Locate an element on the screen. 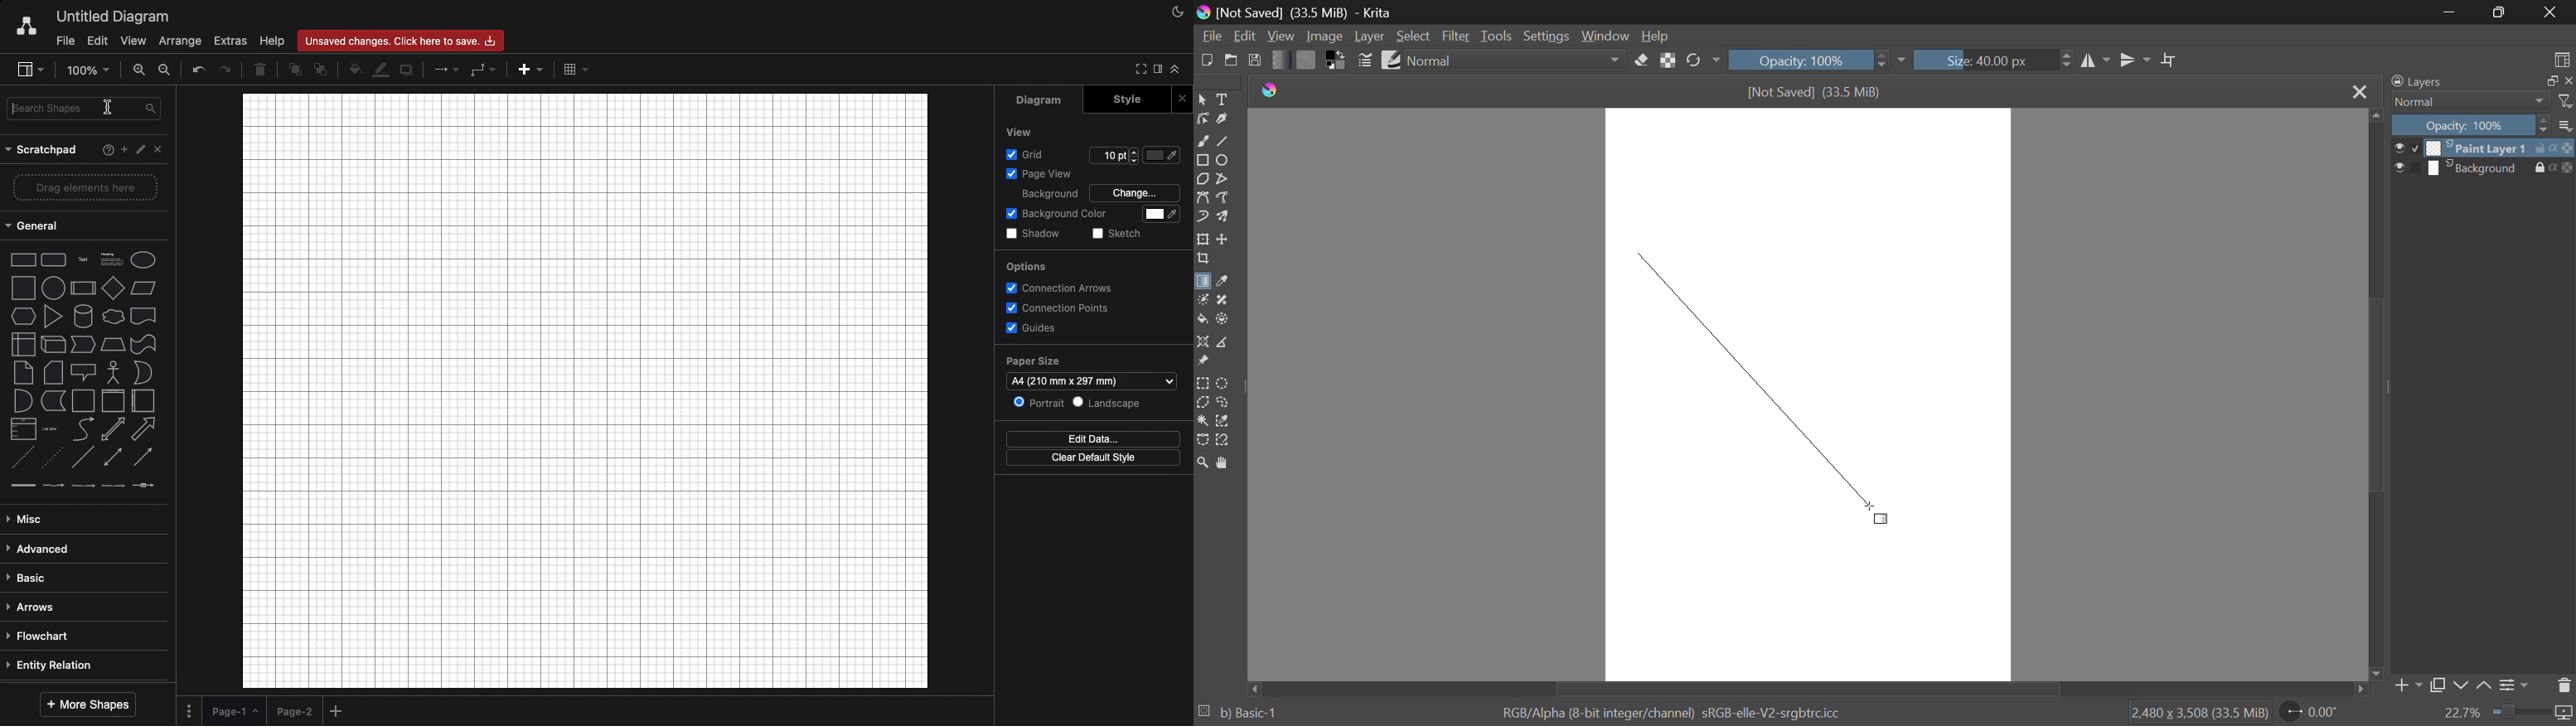  DRAG_TO Cursor Position is located at coordinates (1889, 516).